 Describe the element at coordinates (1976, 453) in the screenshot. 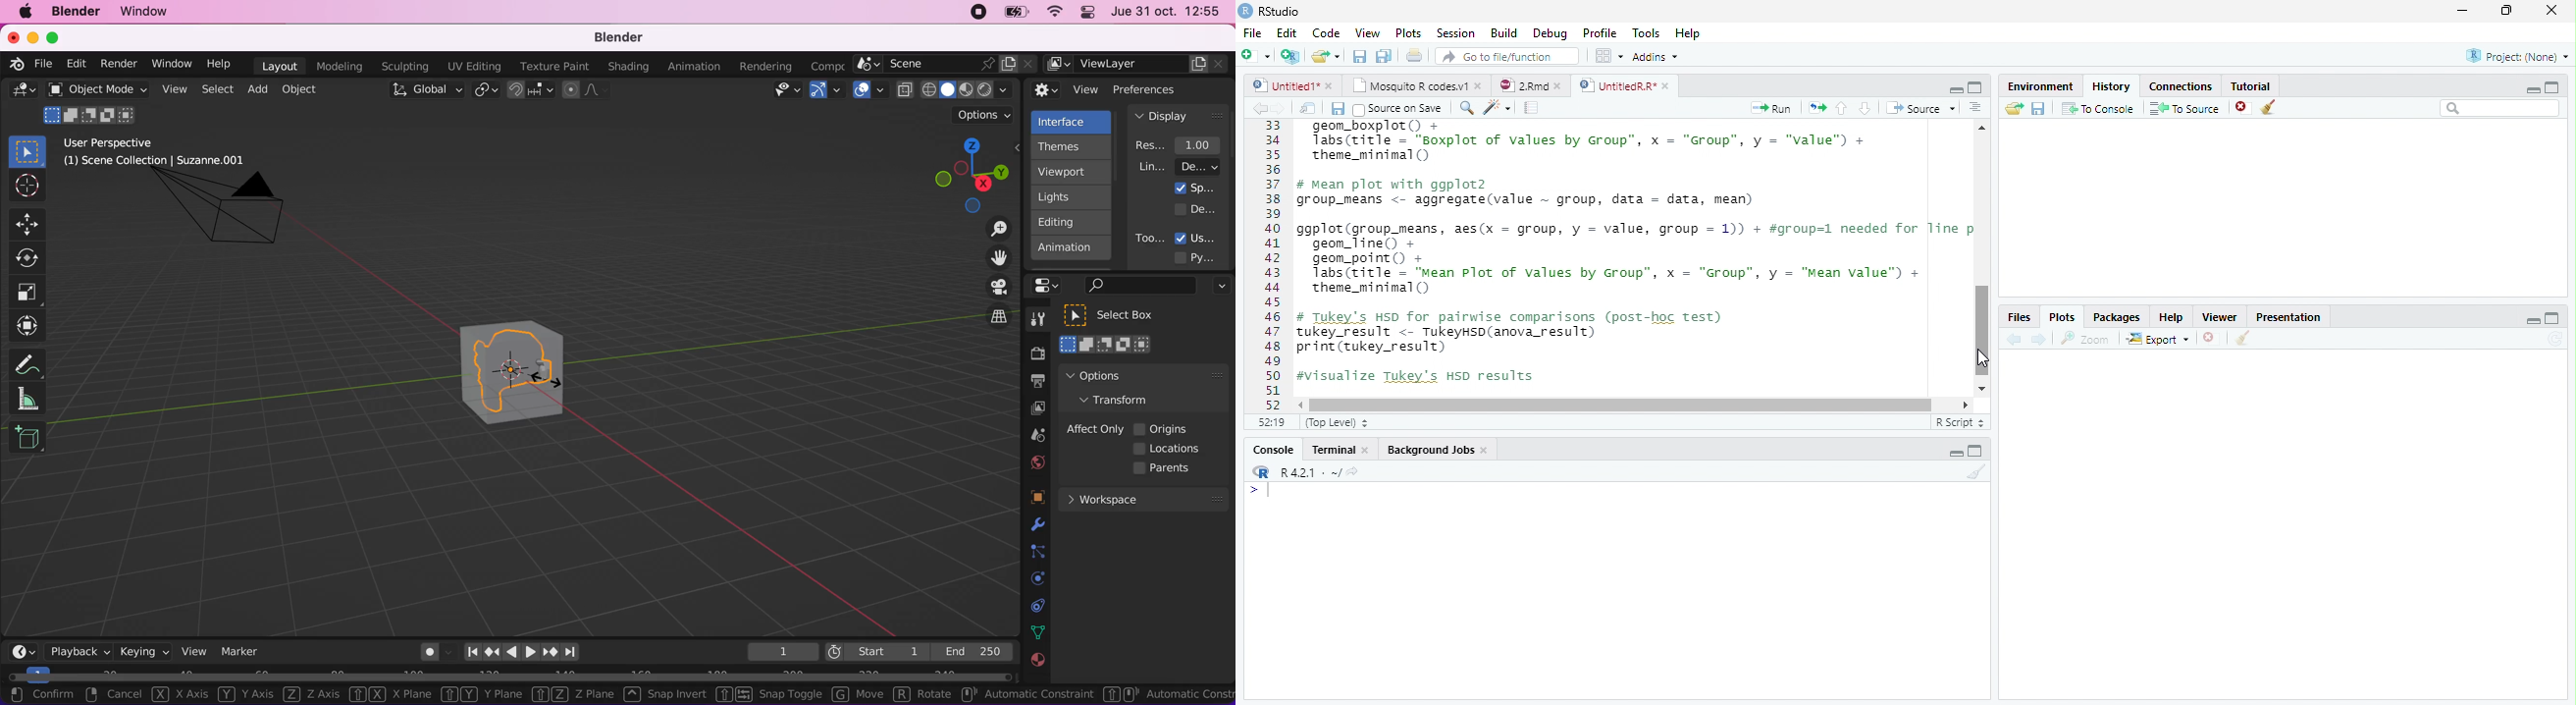

I see `Maximize` at that location.